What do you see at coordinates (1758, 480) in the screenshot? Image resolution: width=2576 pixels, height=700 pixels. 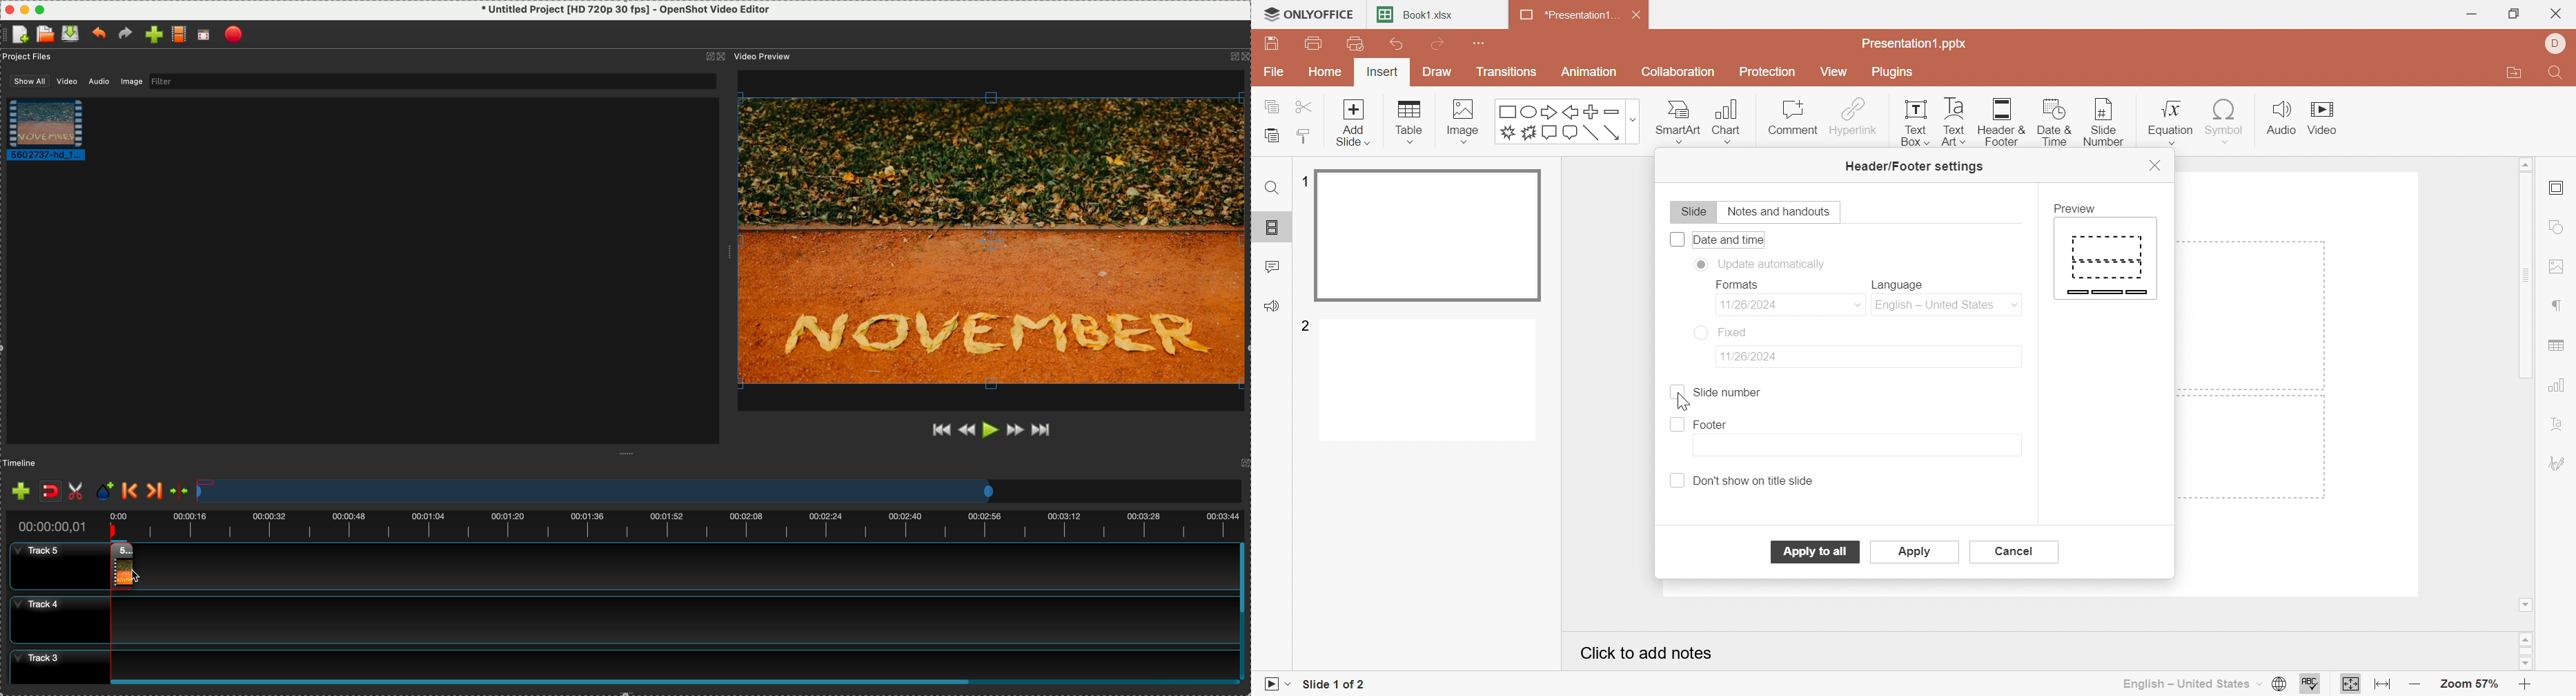 I see `Don't show on title slide` at bounding box center [1758, 480].